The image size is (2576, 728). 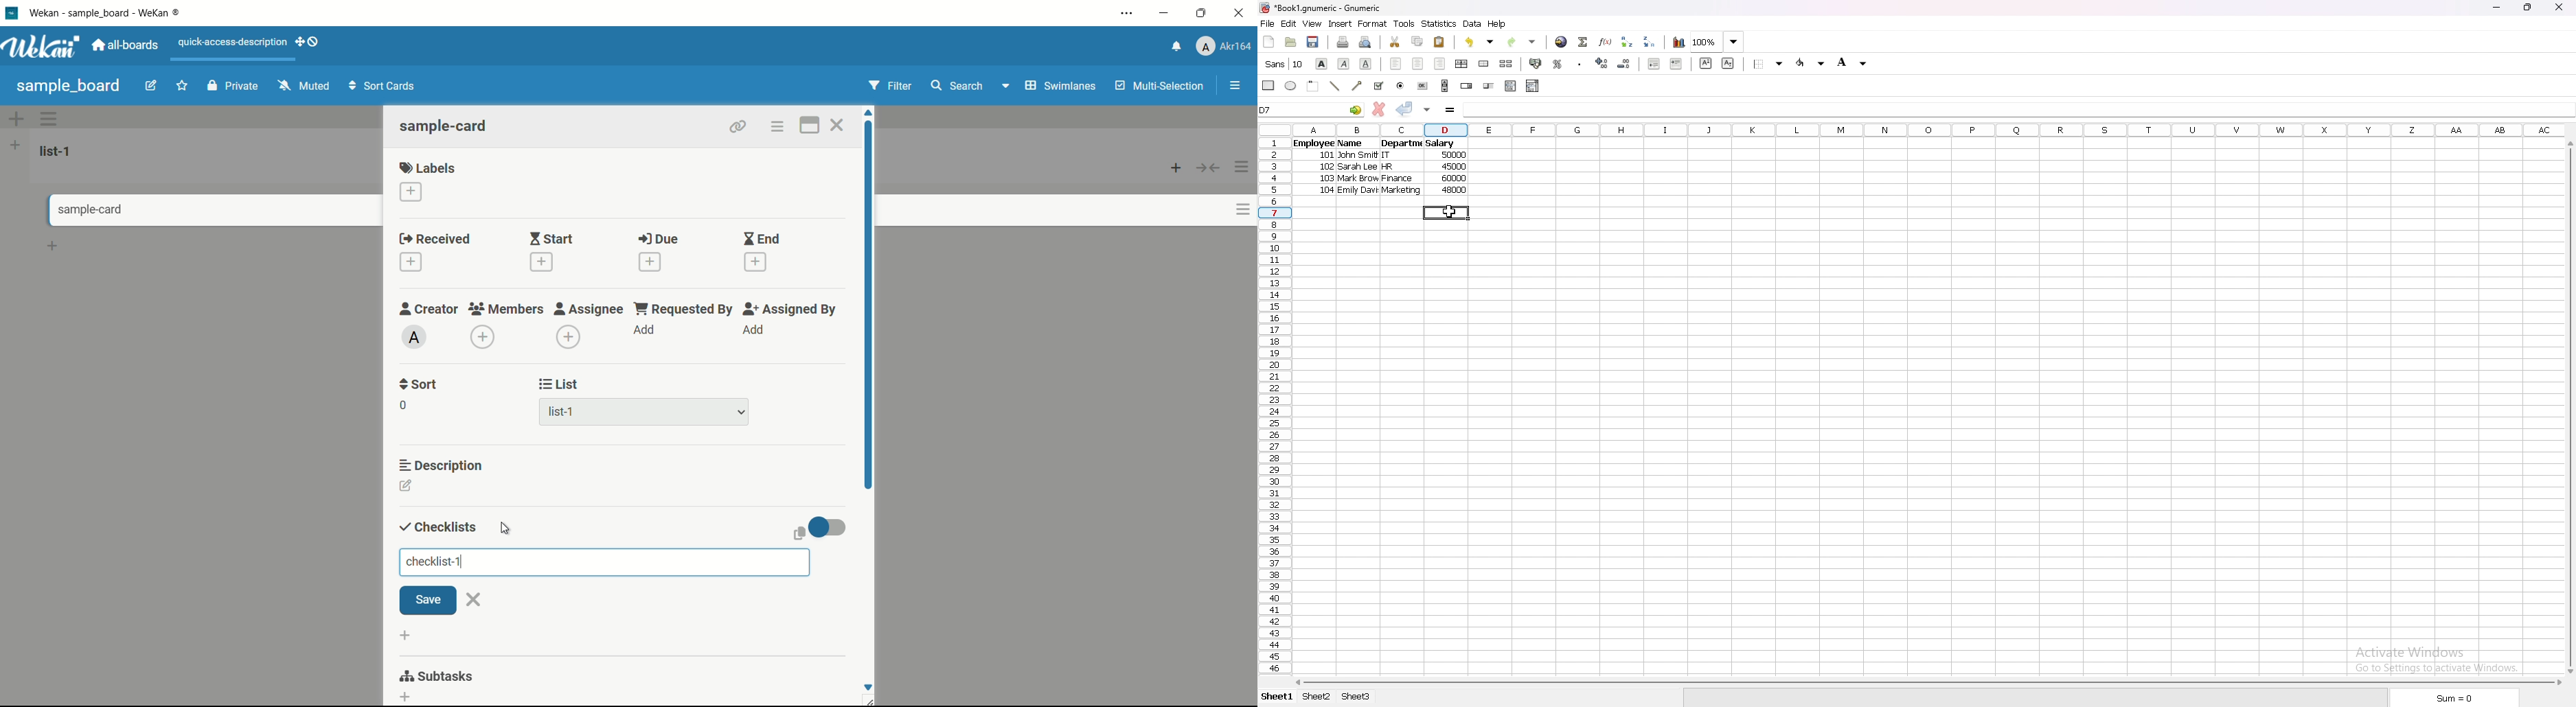 What do you see at coordinates (1580, 63) in the screenshot?
I see `thousands separator` at bounding box center [1580, 63].